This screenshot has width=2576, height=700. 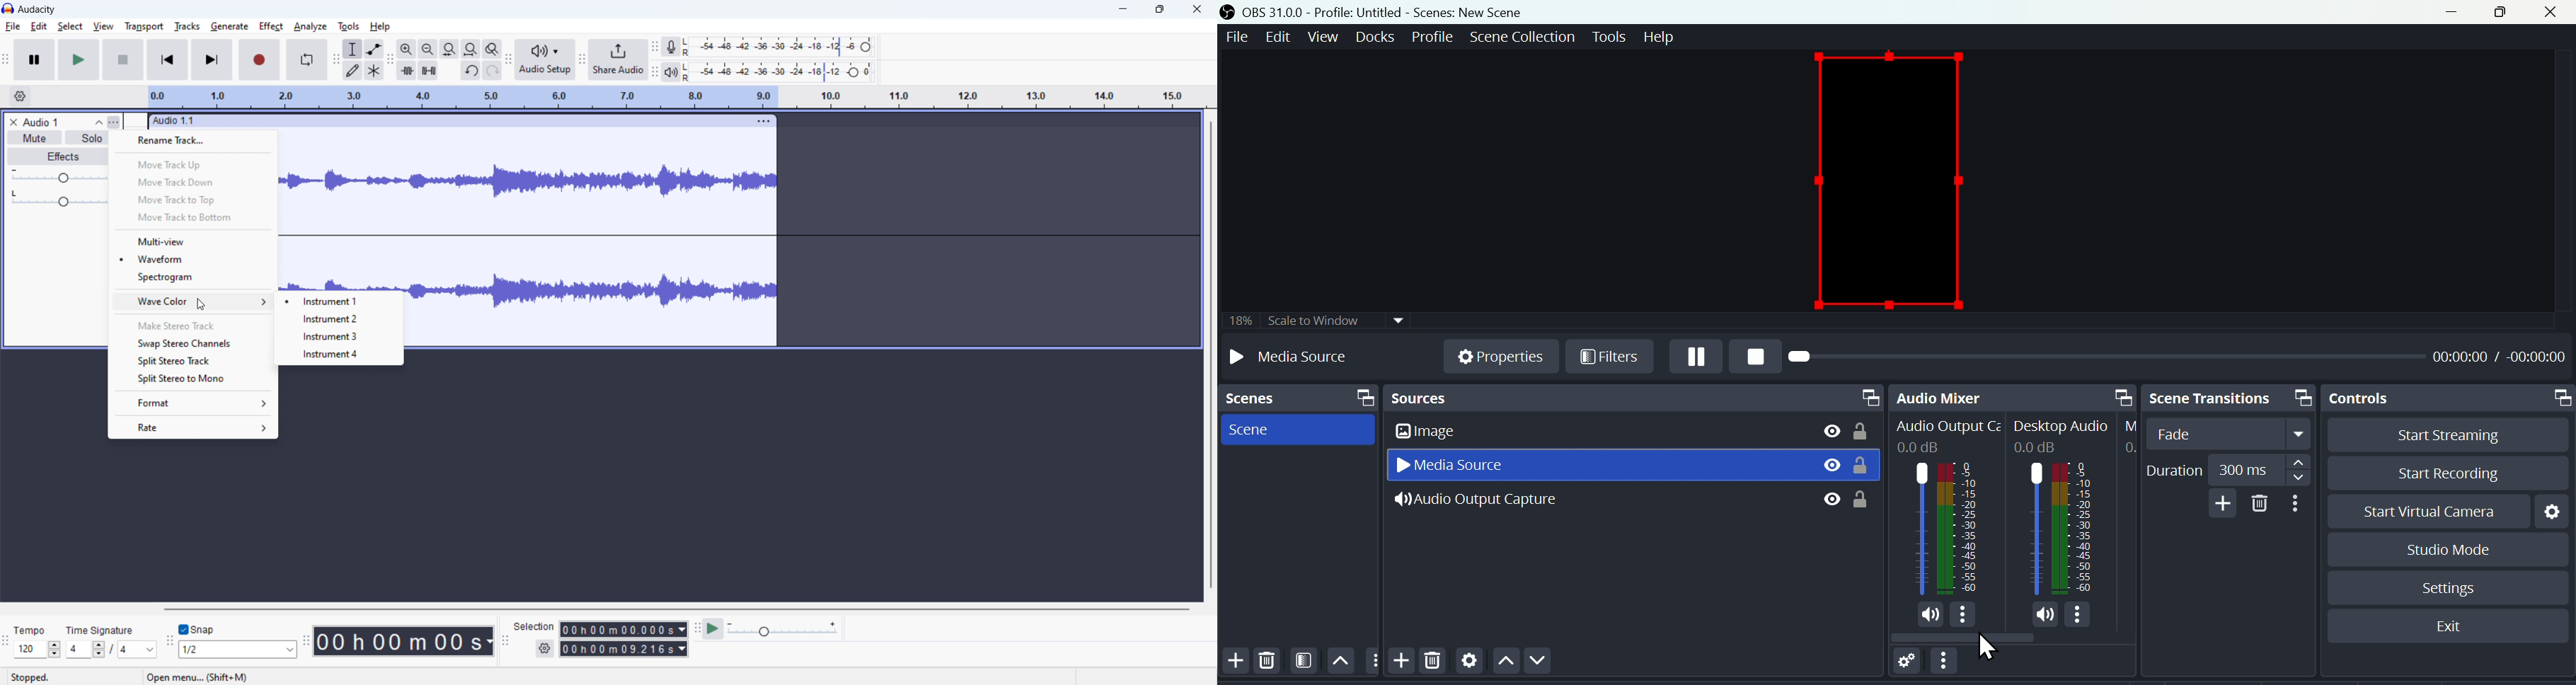 I want to click on audio setup toolbar, so click(x=509, y=61).